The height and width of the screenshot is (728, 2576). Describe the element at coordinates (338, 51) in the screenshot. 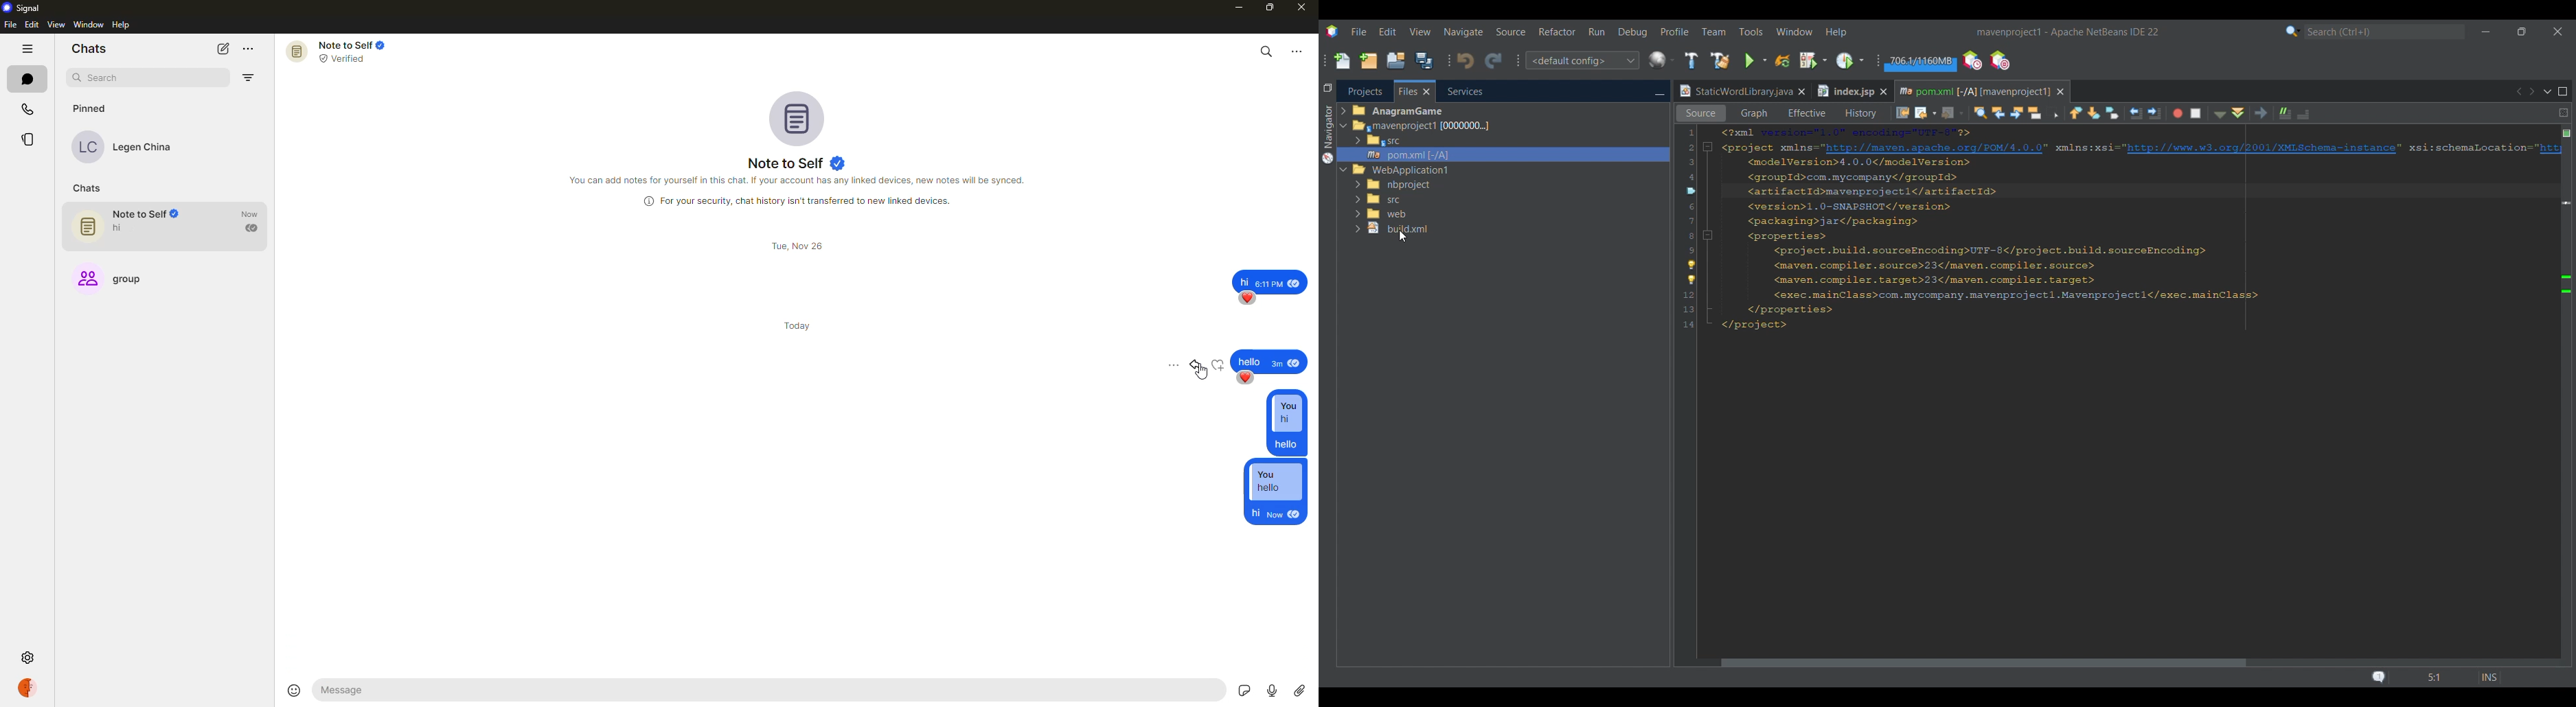

I see `note to self` at that location.